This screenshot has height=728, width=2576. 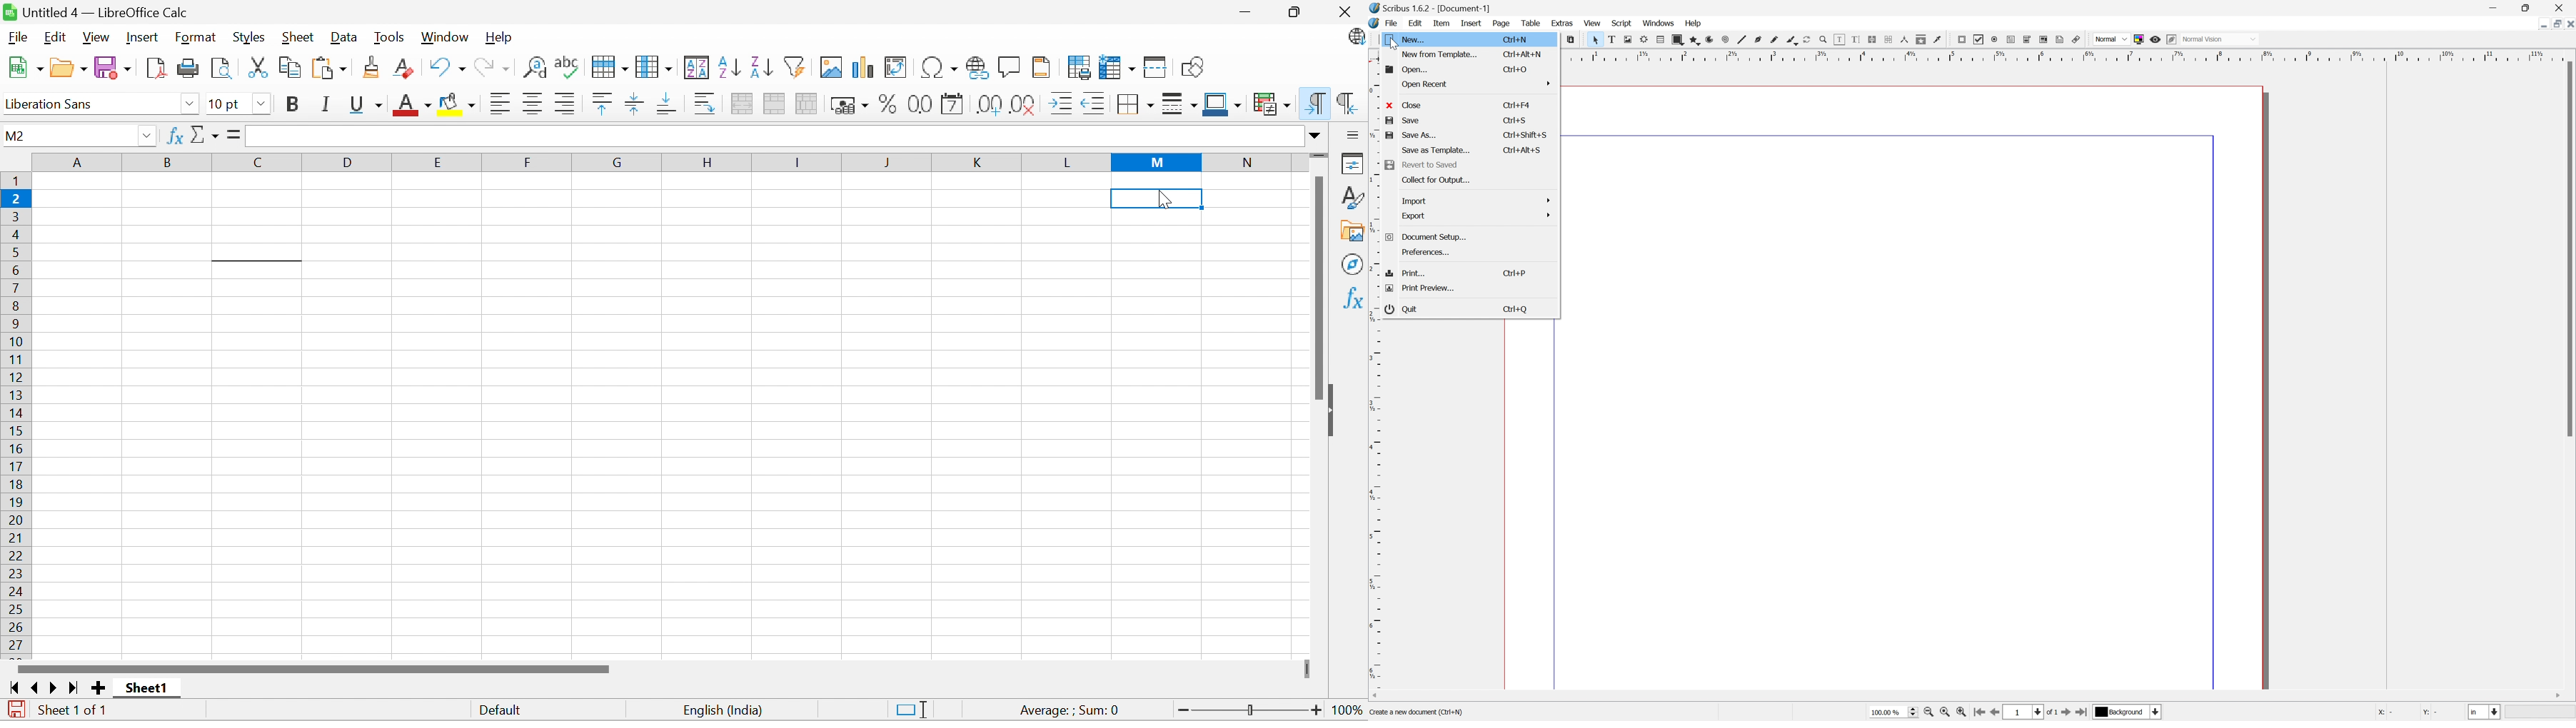 I want to click on Table, so click(x=1534, y=25).